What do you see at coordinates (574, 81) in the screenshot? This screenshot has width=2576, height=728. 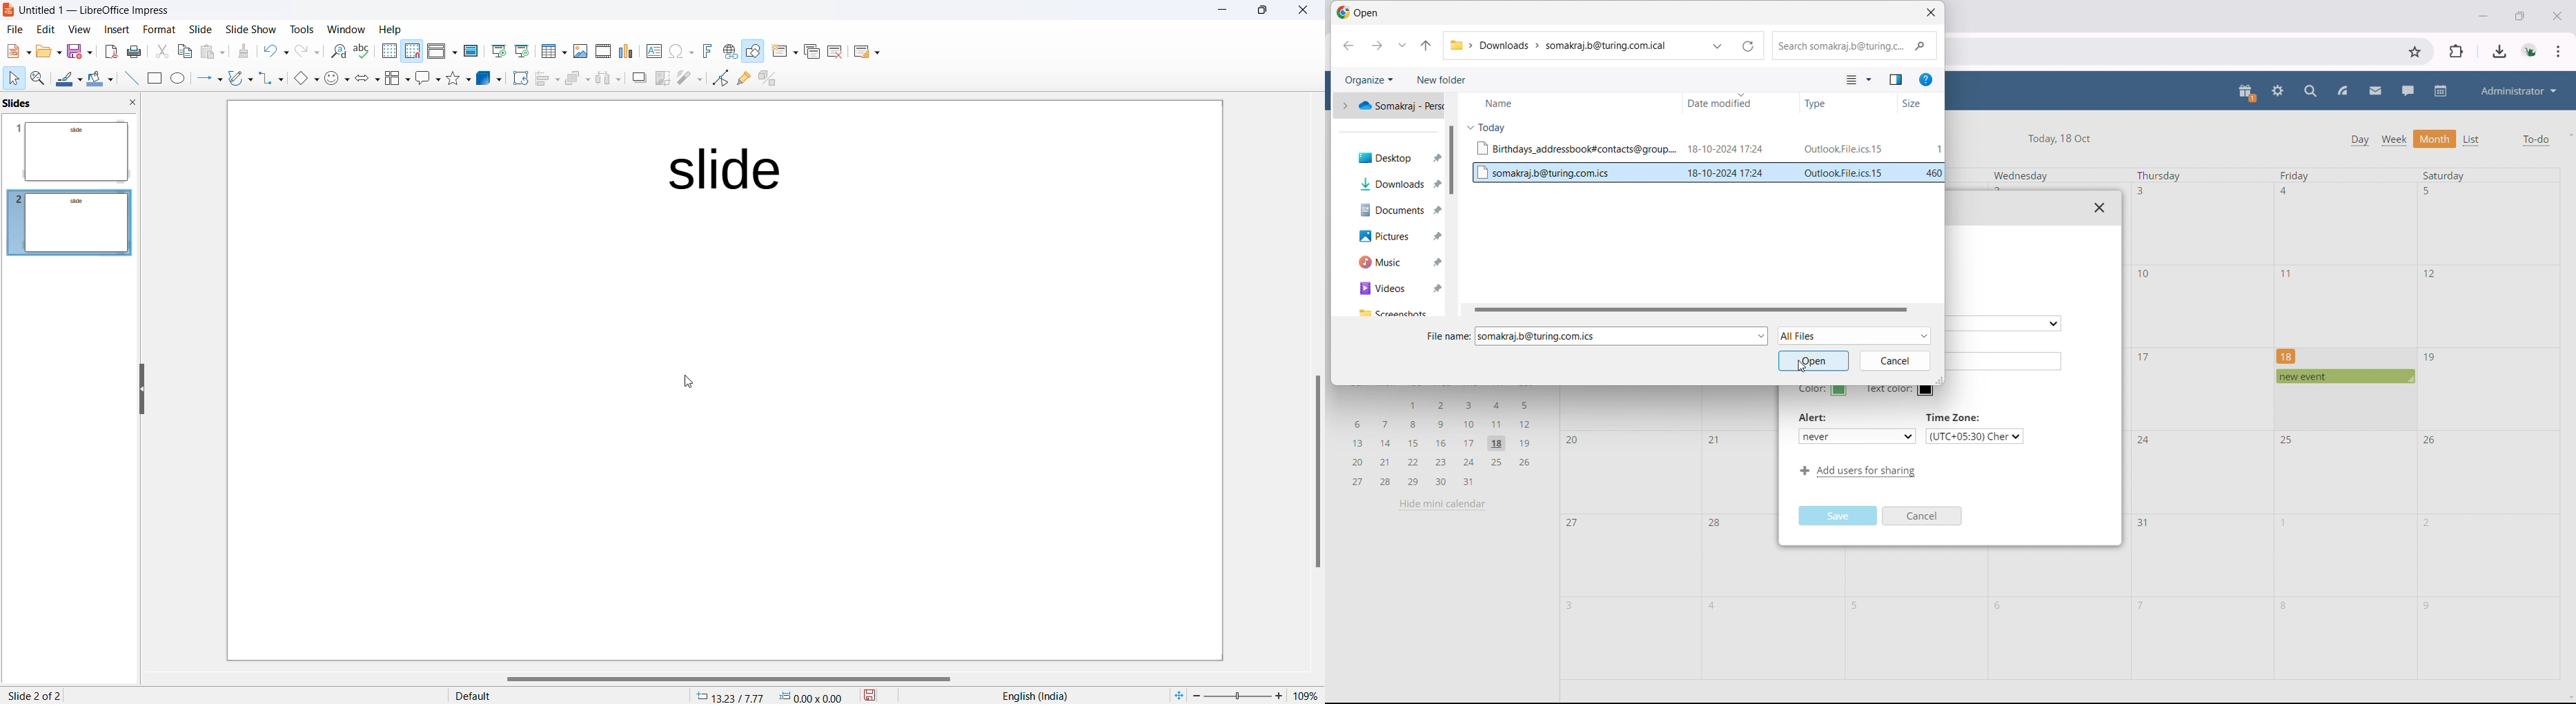 I see `Arrange` at bounding box center [574, 81].